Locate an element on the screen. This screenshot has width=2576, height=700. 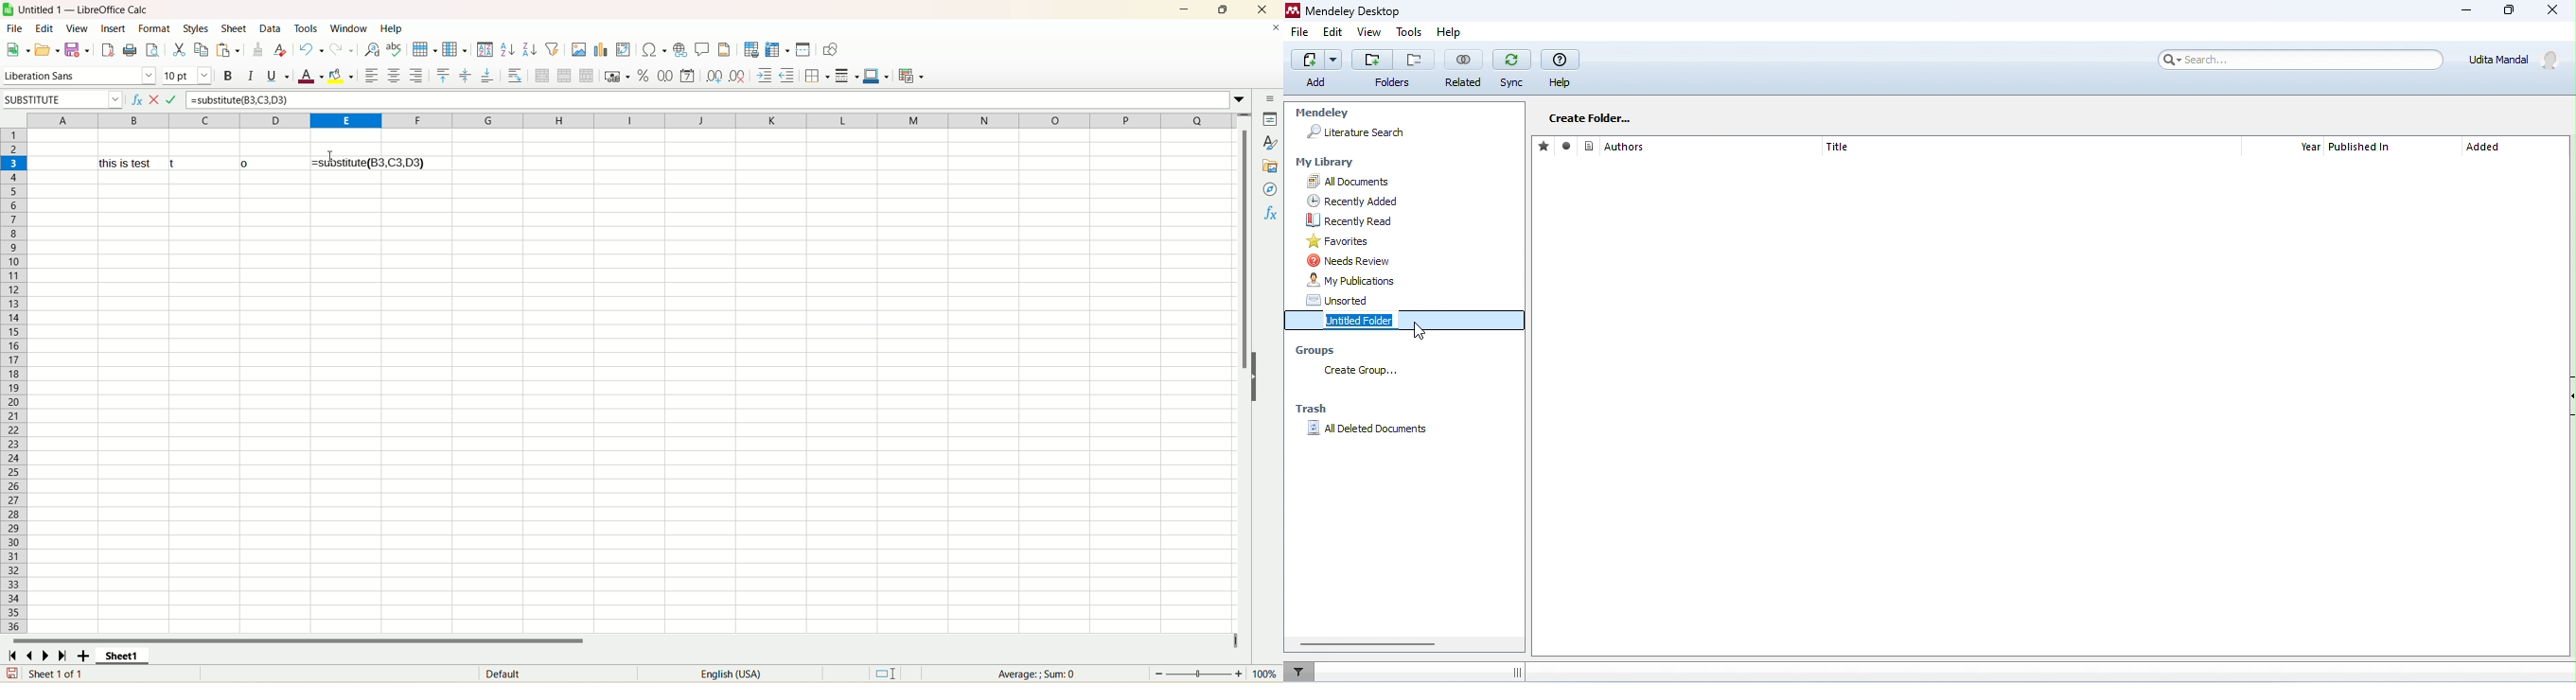
year is located at coordinates (2310, 148).